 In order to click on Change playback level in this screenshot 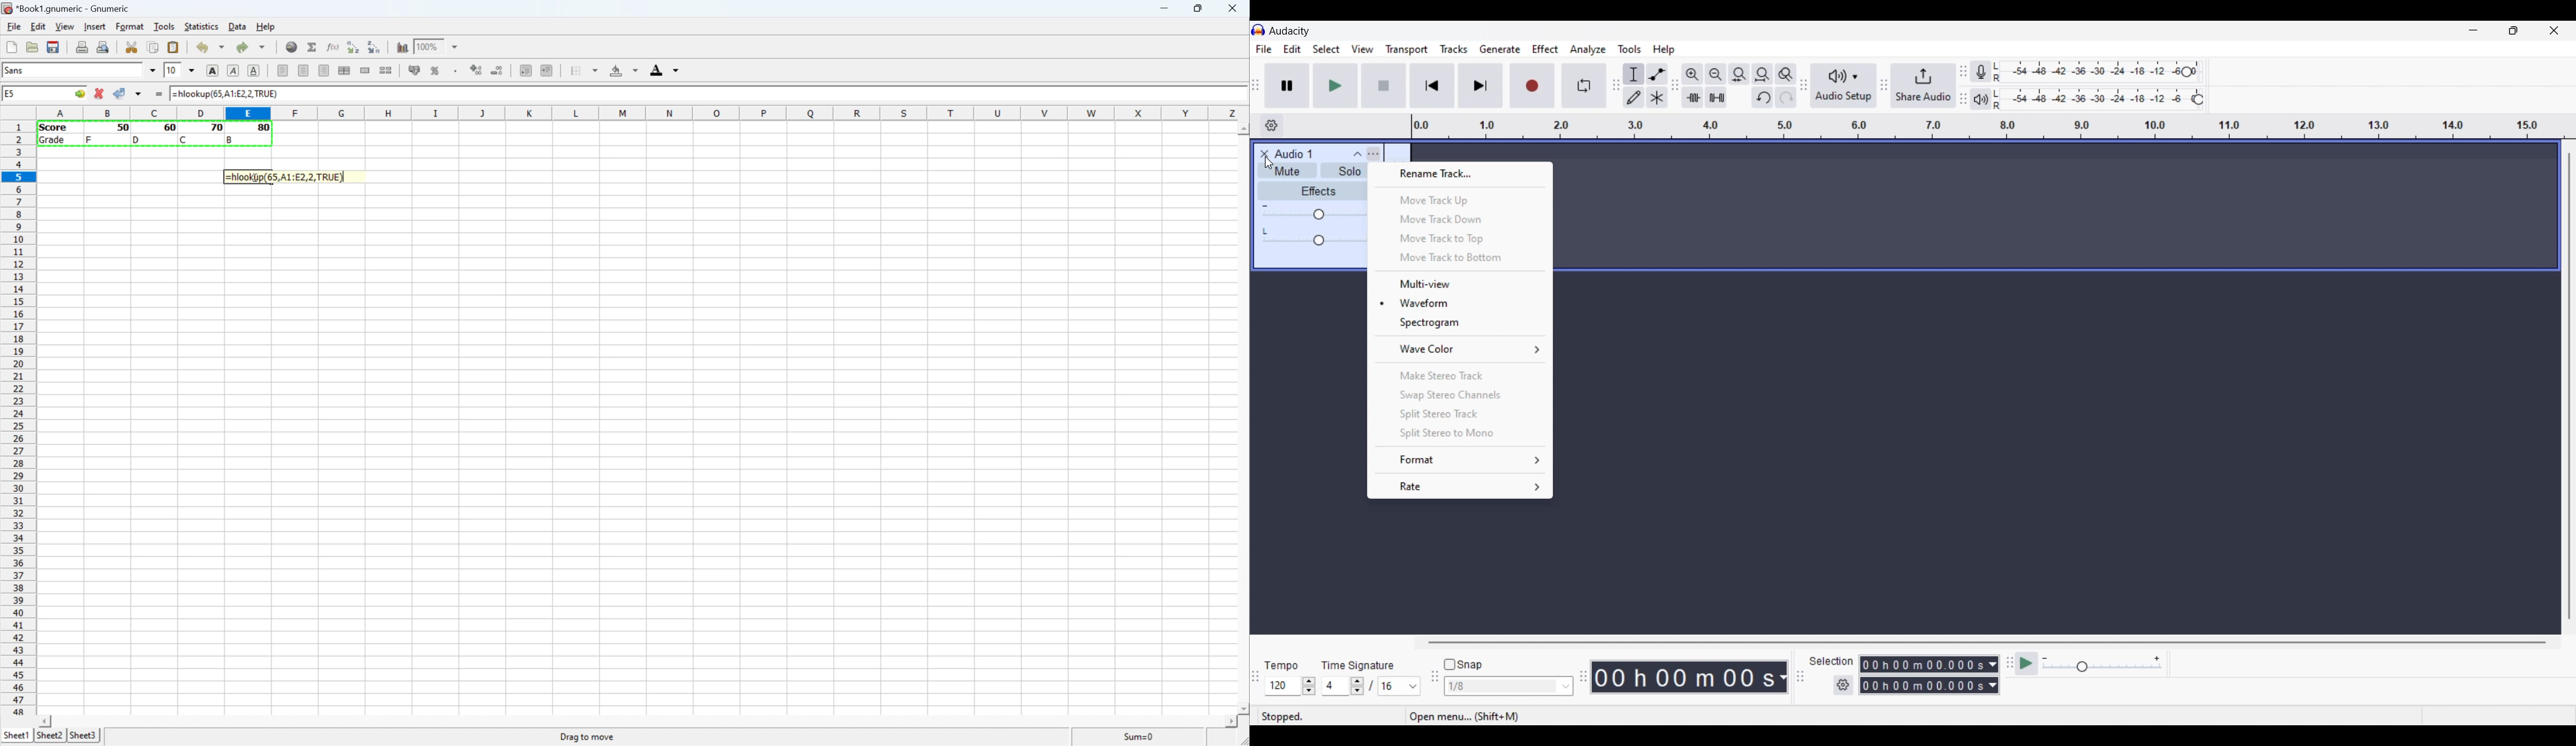, I will do `click(2198, 100)`.